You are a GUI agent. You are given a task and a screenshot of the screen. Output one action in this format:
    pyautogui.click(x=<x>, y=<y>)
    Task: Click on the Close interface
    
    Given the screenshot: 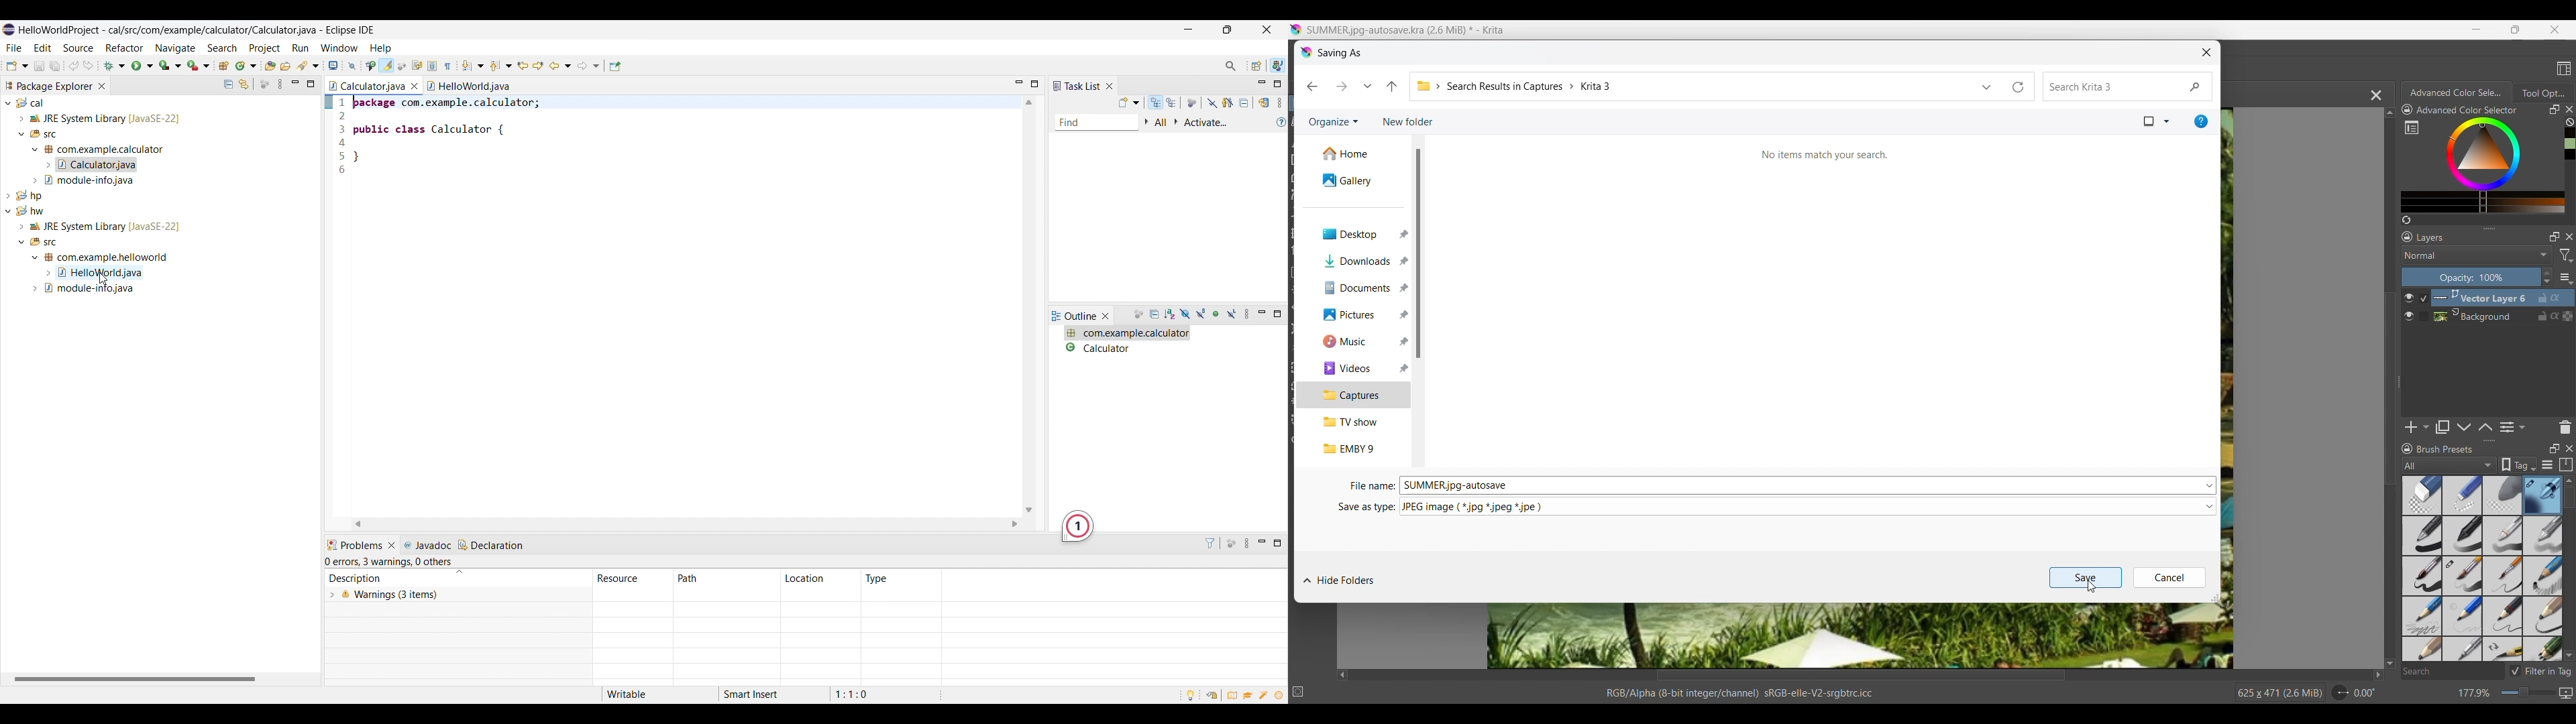 What is the action you would take?
    pyautogui.click(x=1266, y=29)
    